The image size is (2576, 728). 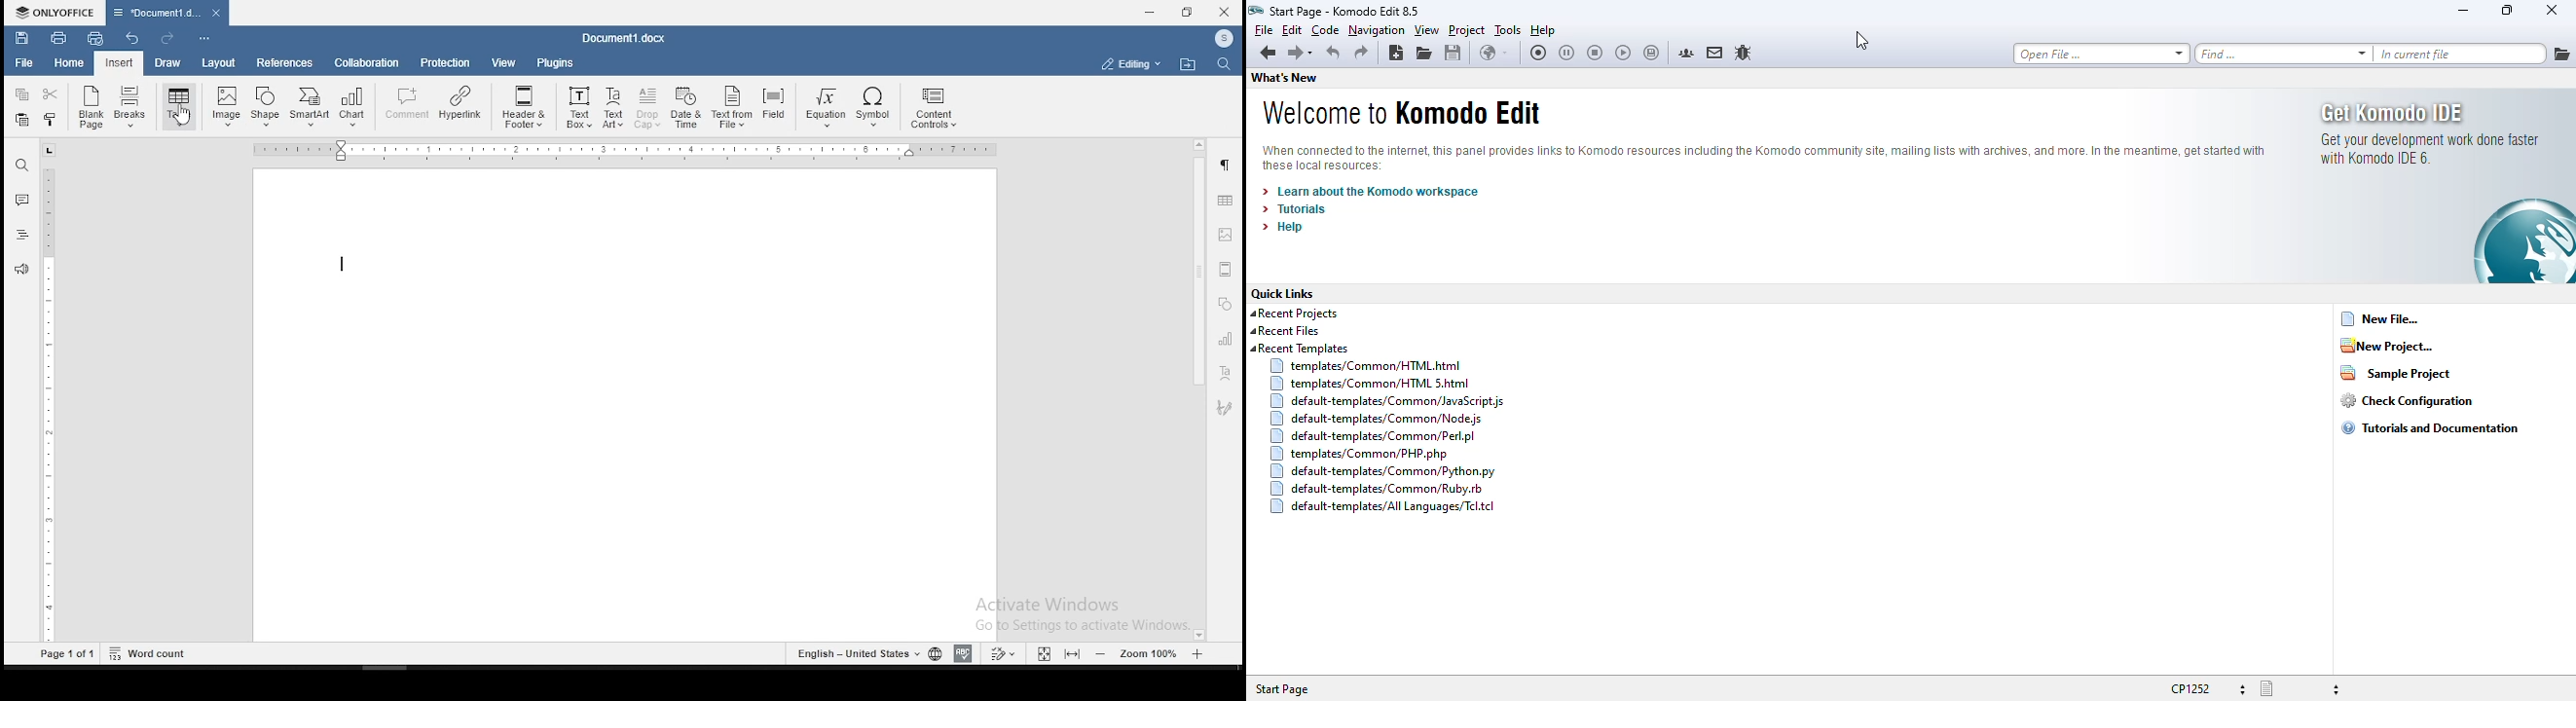 I want to click on undo, so click(x=135, y=40).